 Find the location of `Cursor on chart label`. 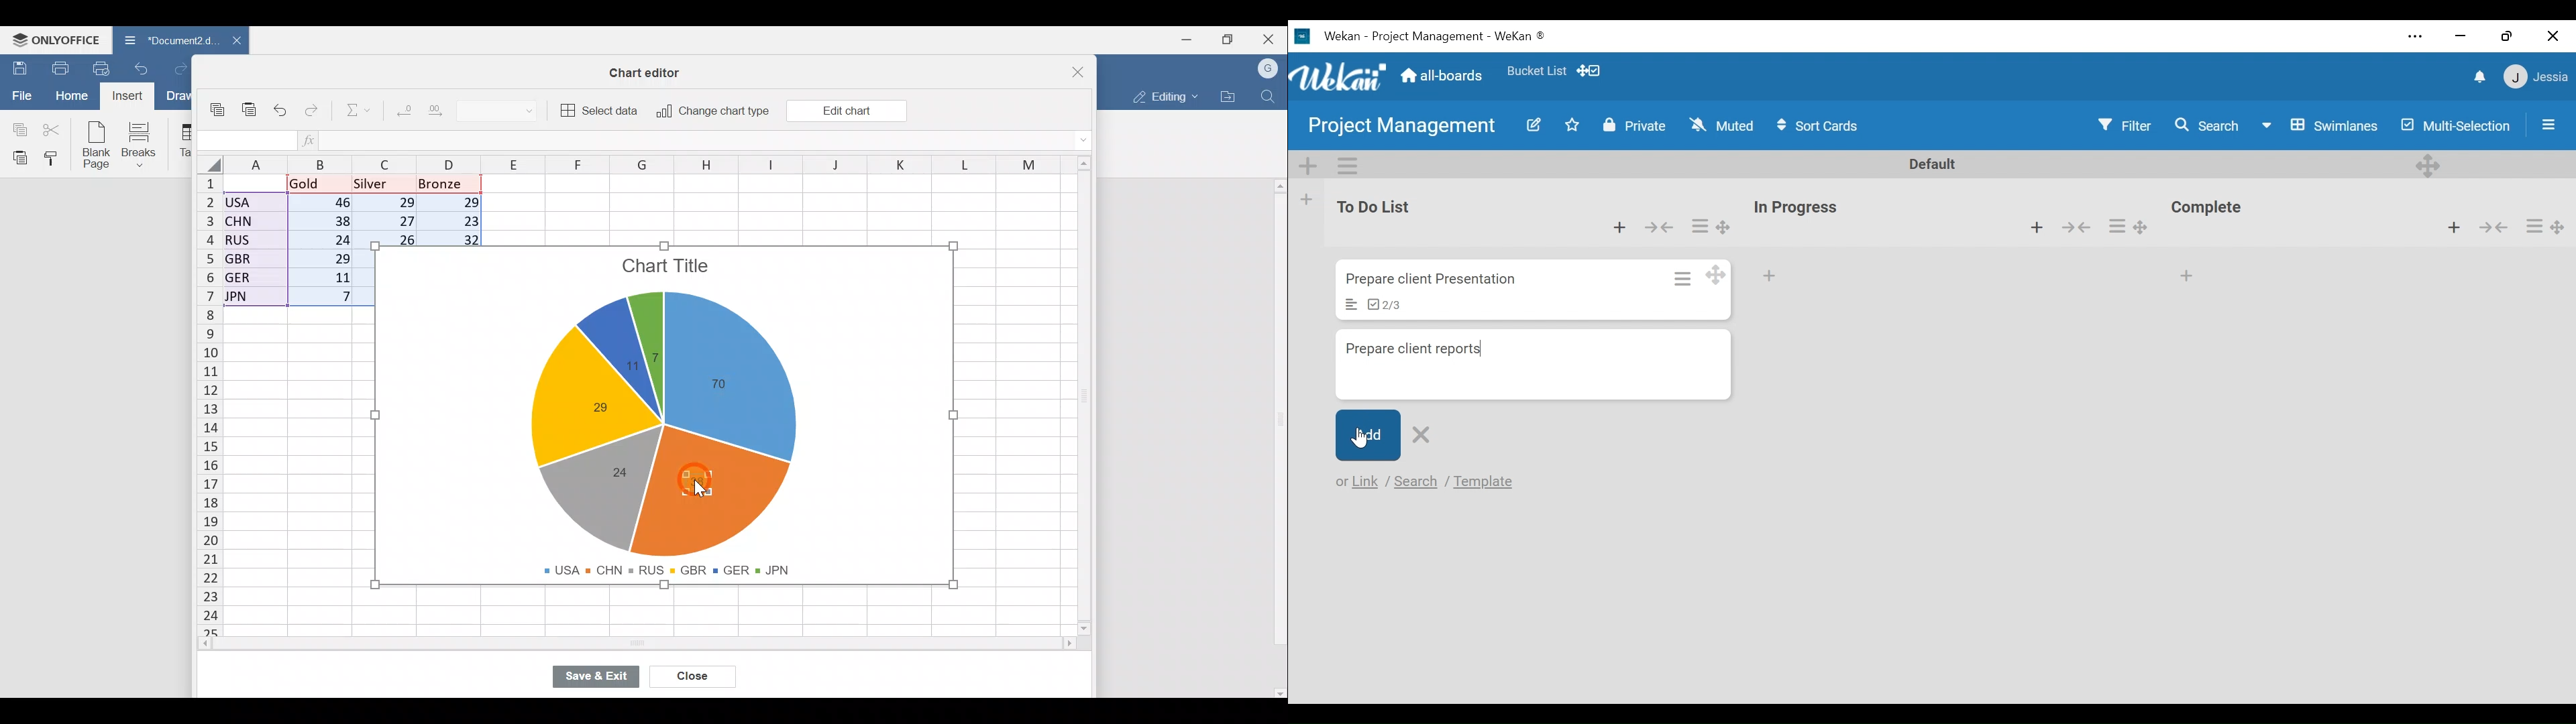

Cursor on chart label is located at coordinates (704, 477).